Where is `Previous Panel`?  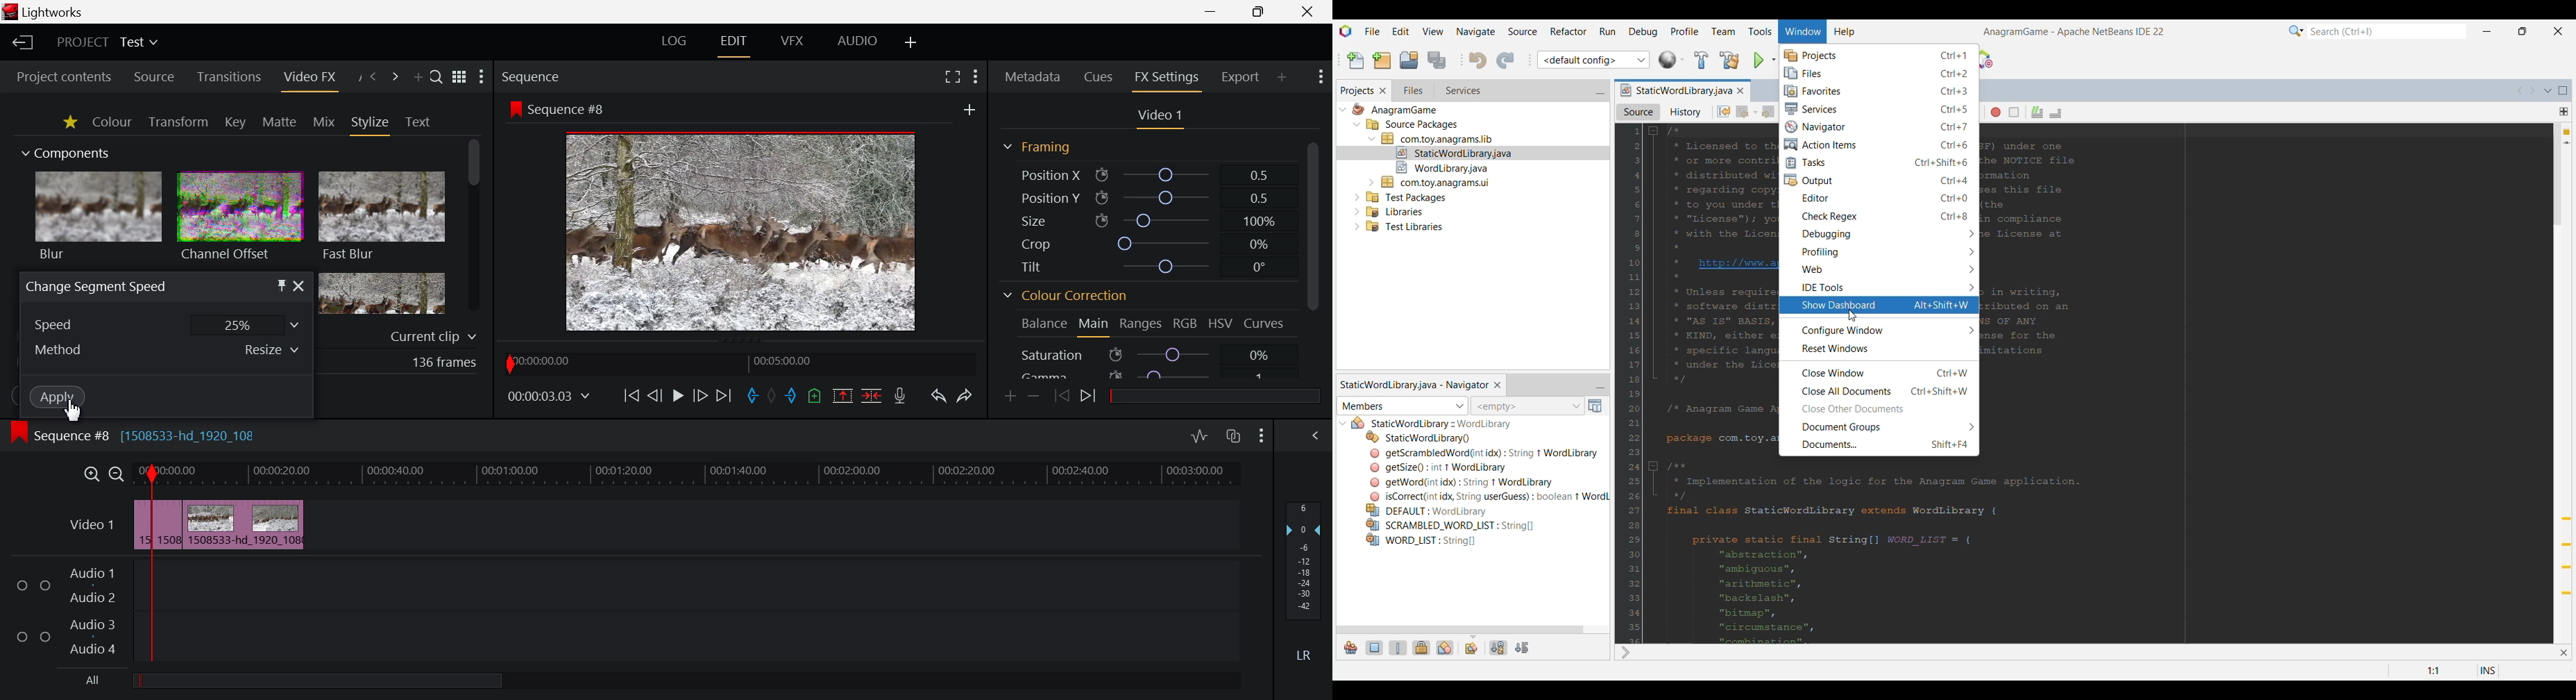 Previous Panel is located at coordinates (373, 77).